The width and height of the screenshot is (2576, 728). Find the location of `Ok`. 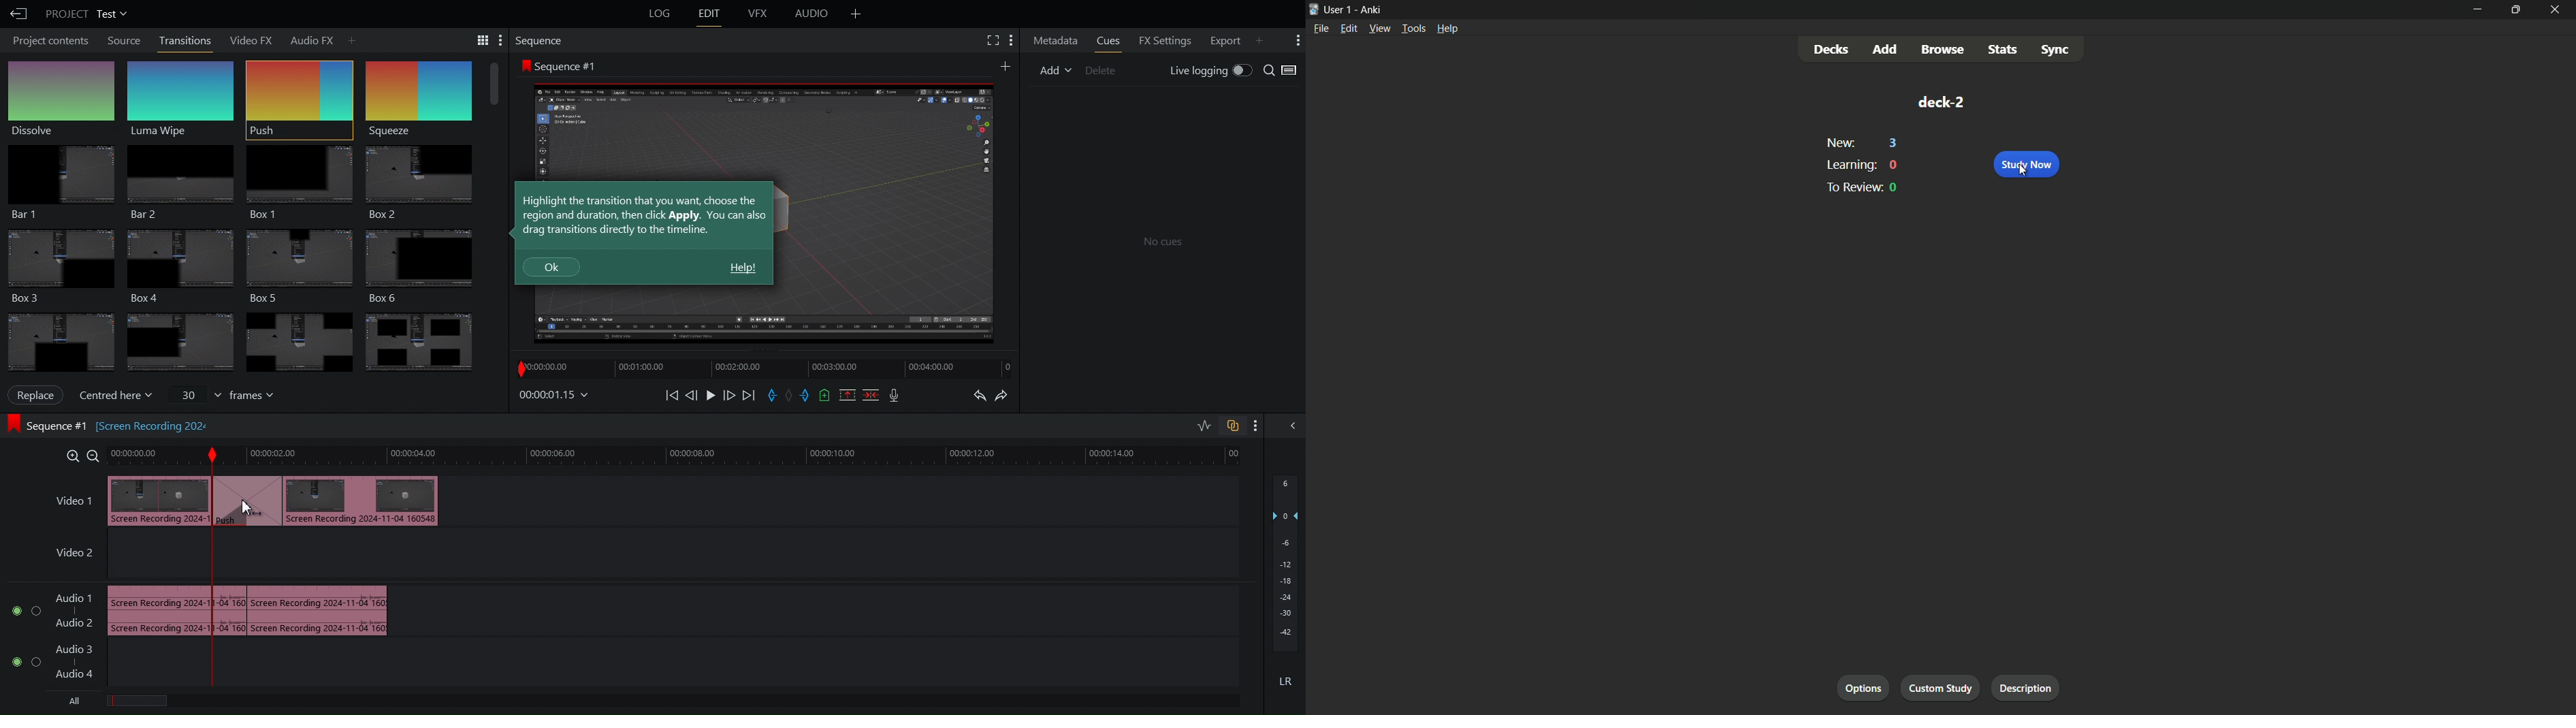

Ok is located at coordinates (552, 268).